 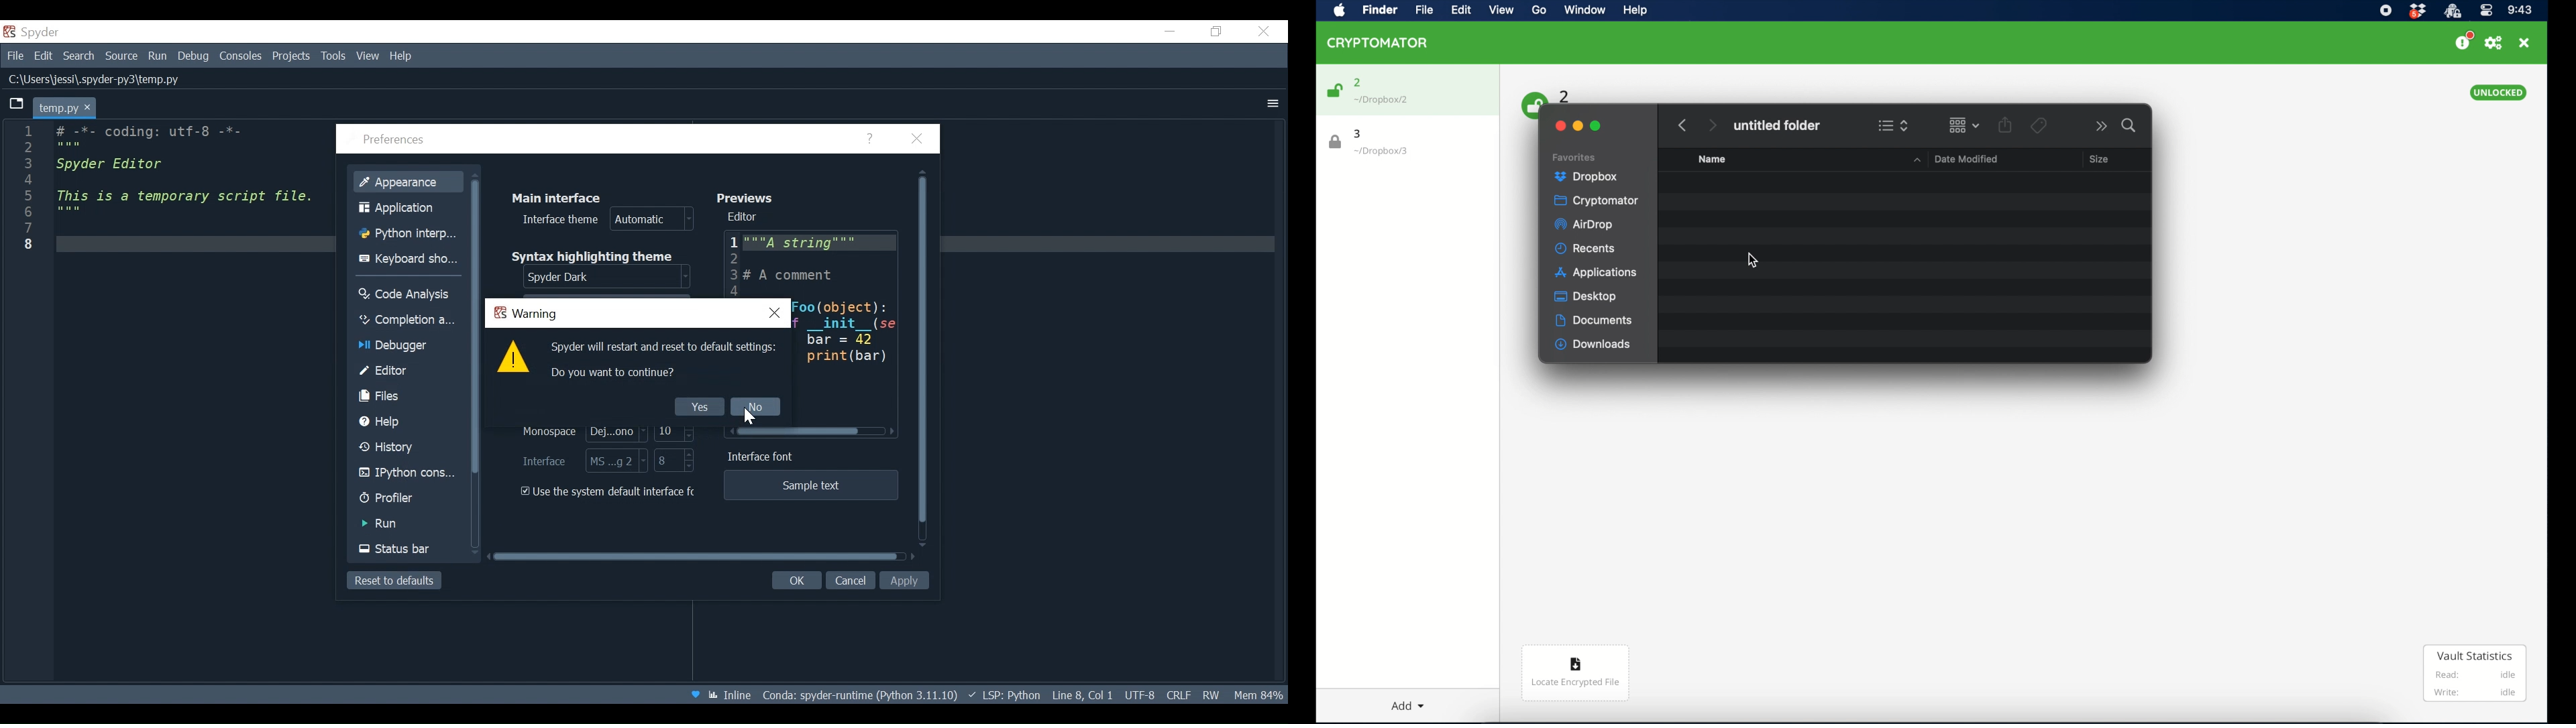 I want to click on edit, so click(x=1460, y=9).